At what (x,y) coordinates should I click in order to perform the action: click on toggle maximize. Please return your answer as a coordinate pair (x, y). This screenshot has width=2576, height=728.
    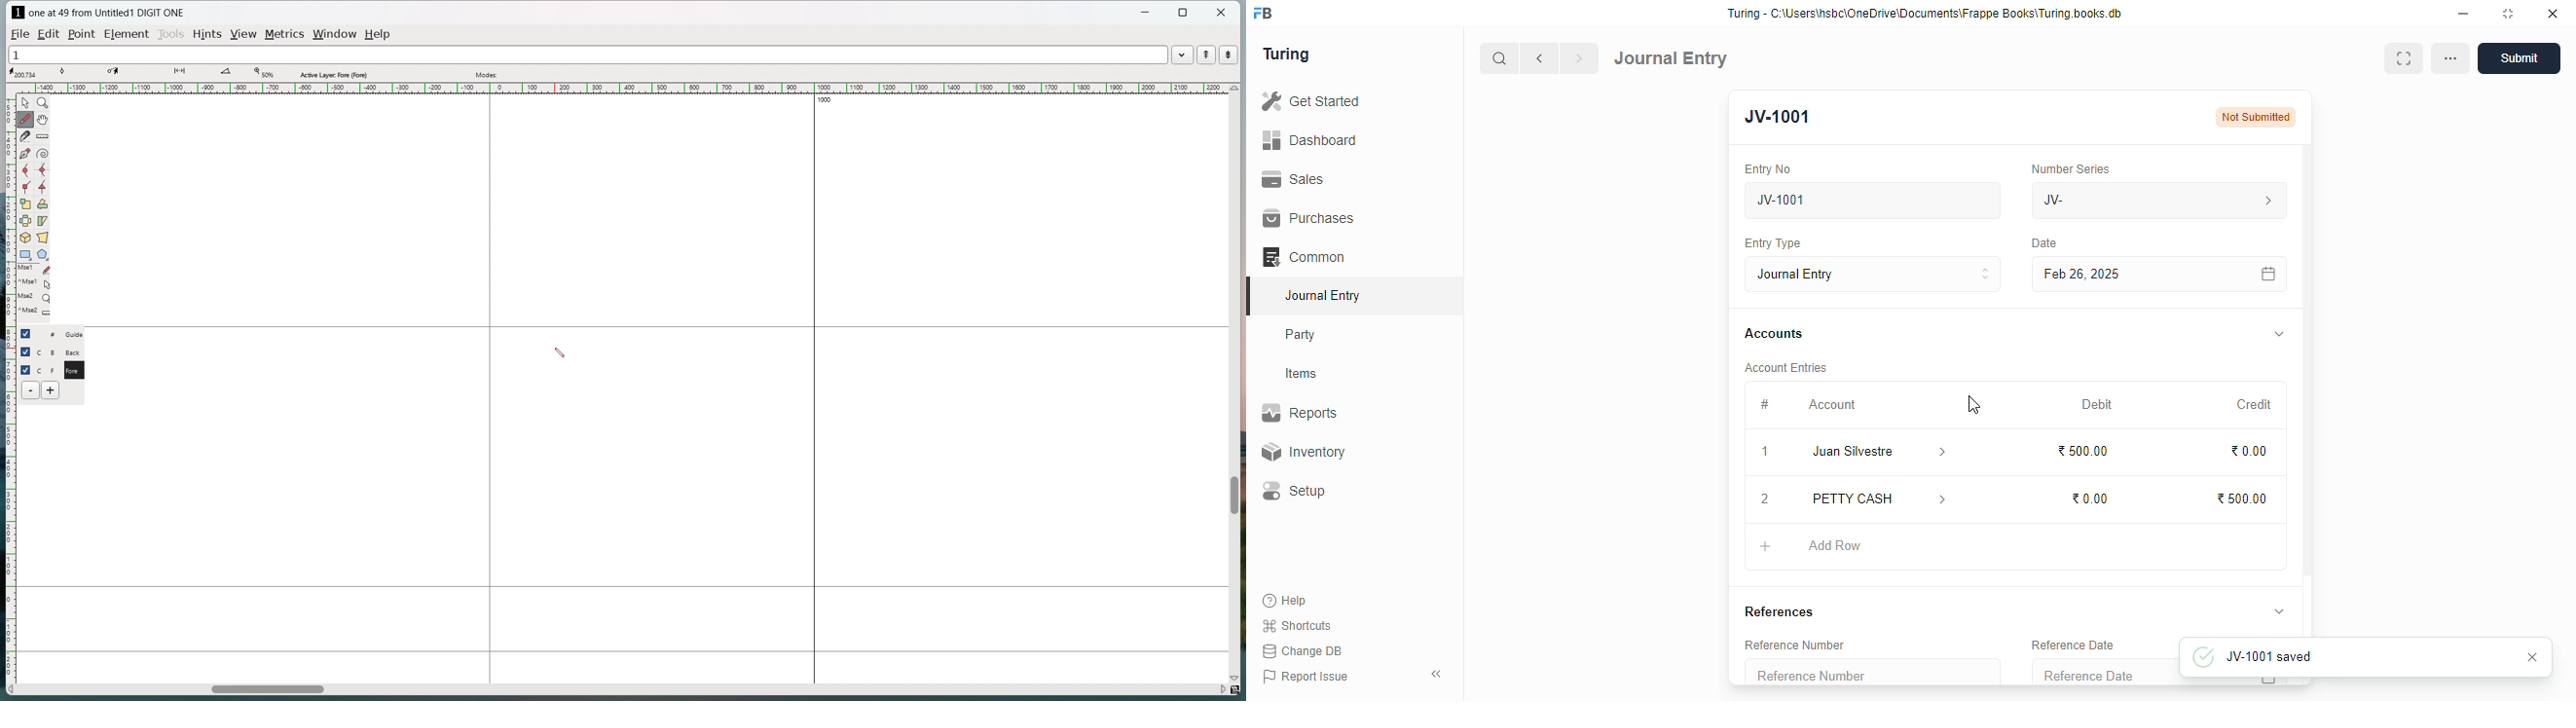
    Looking at the image, I should click on (2508, 14).